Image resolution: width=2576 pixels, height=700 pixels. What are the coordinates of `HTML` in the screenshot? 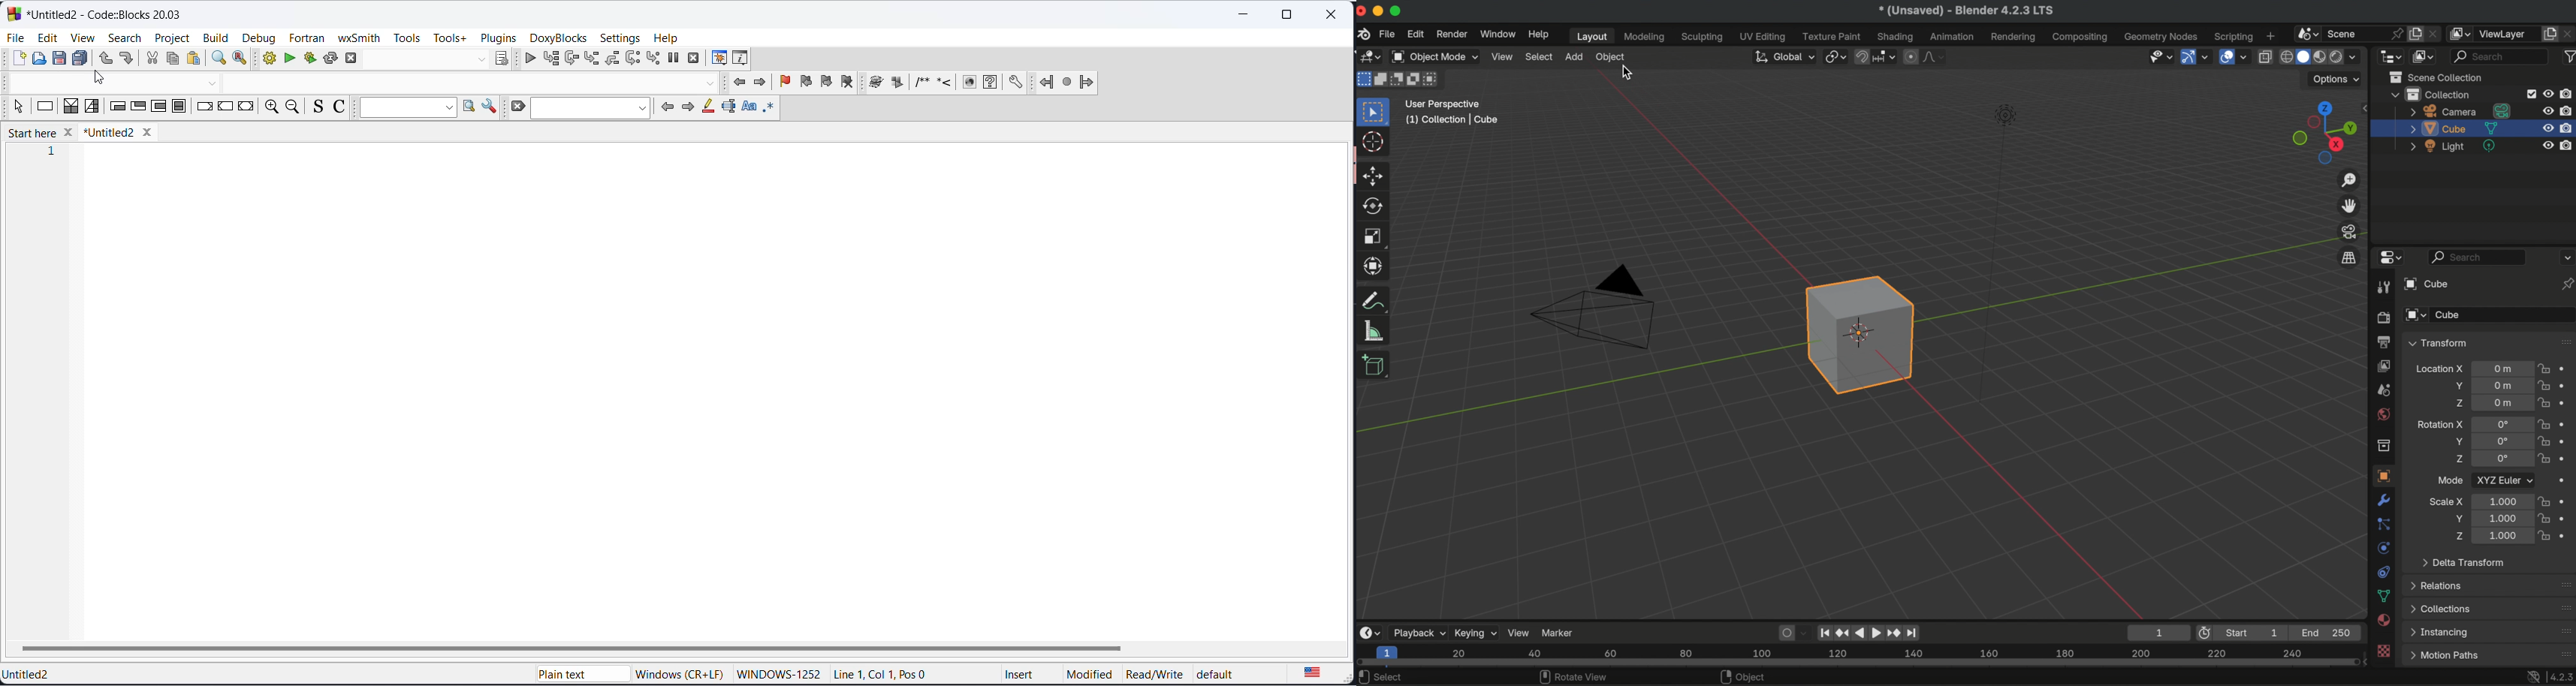 It's located at (968, 84).